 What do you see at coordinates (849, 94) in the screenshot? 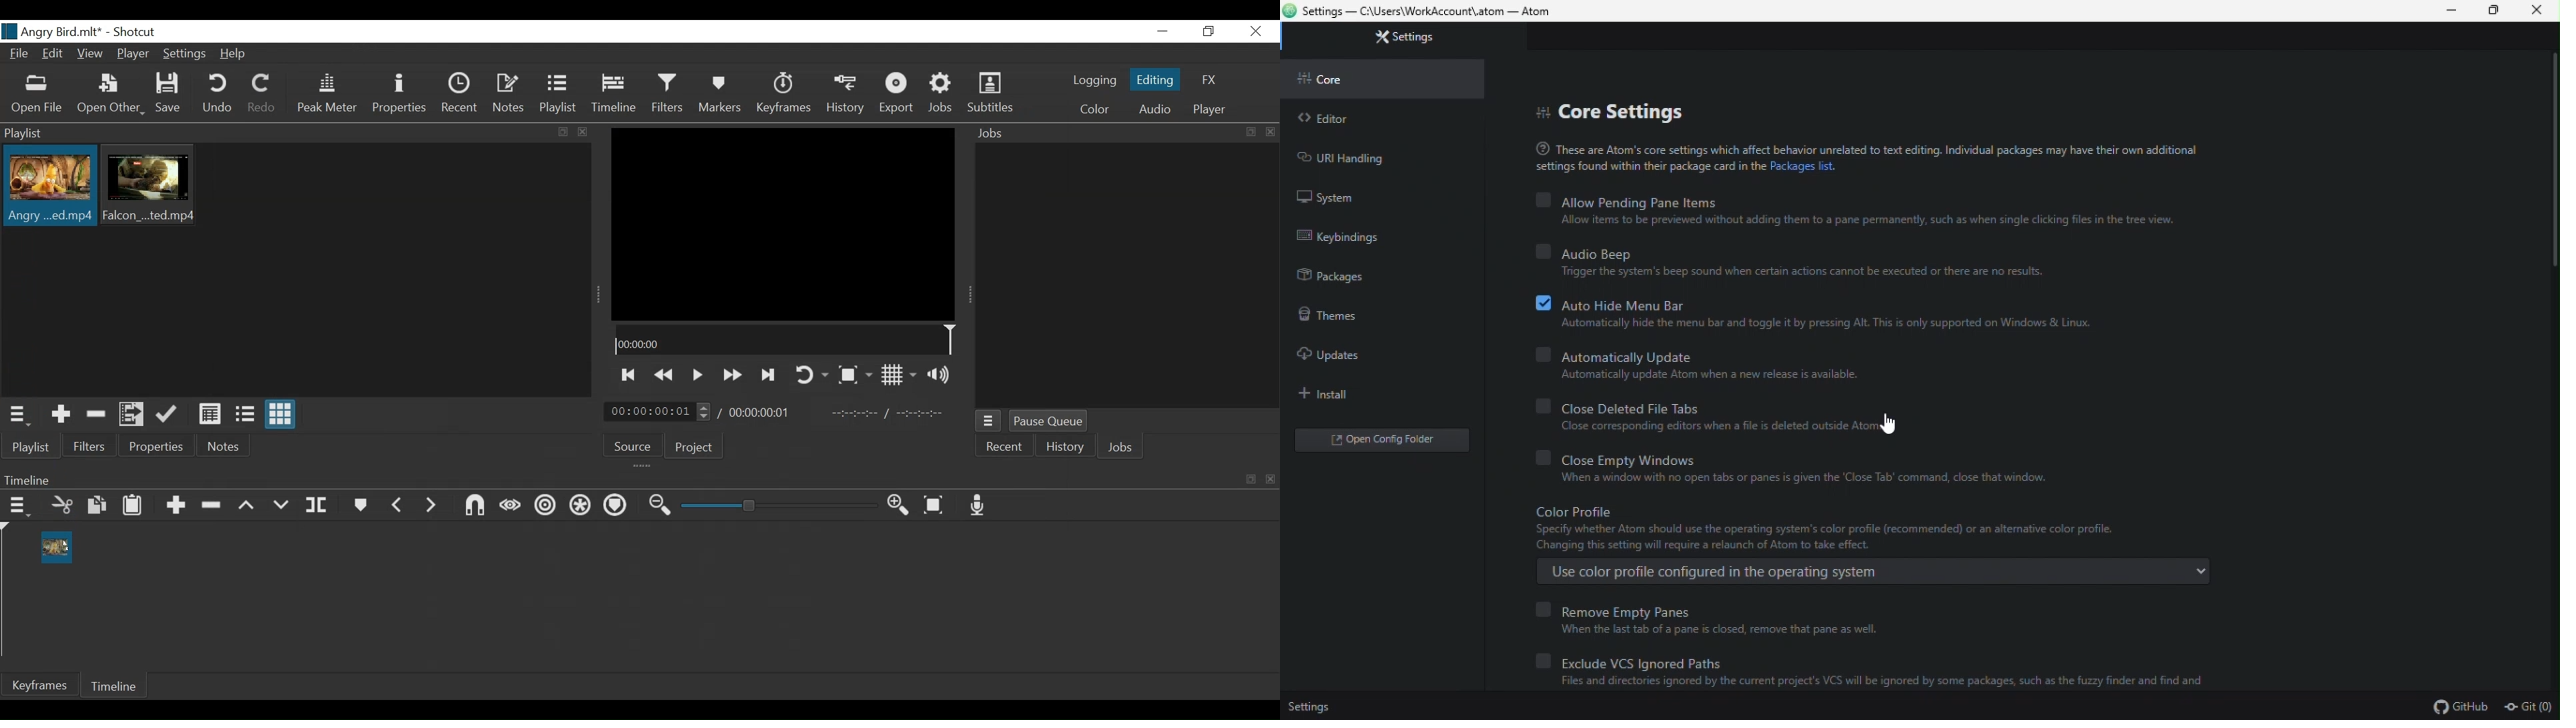
I see `History` at bounding box center [849, 94].